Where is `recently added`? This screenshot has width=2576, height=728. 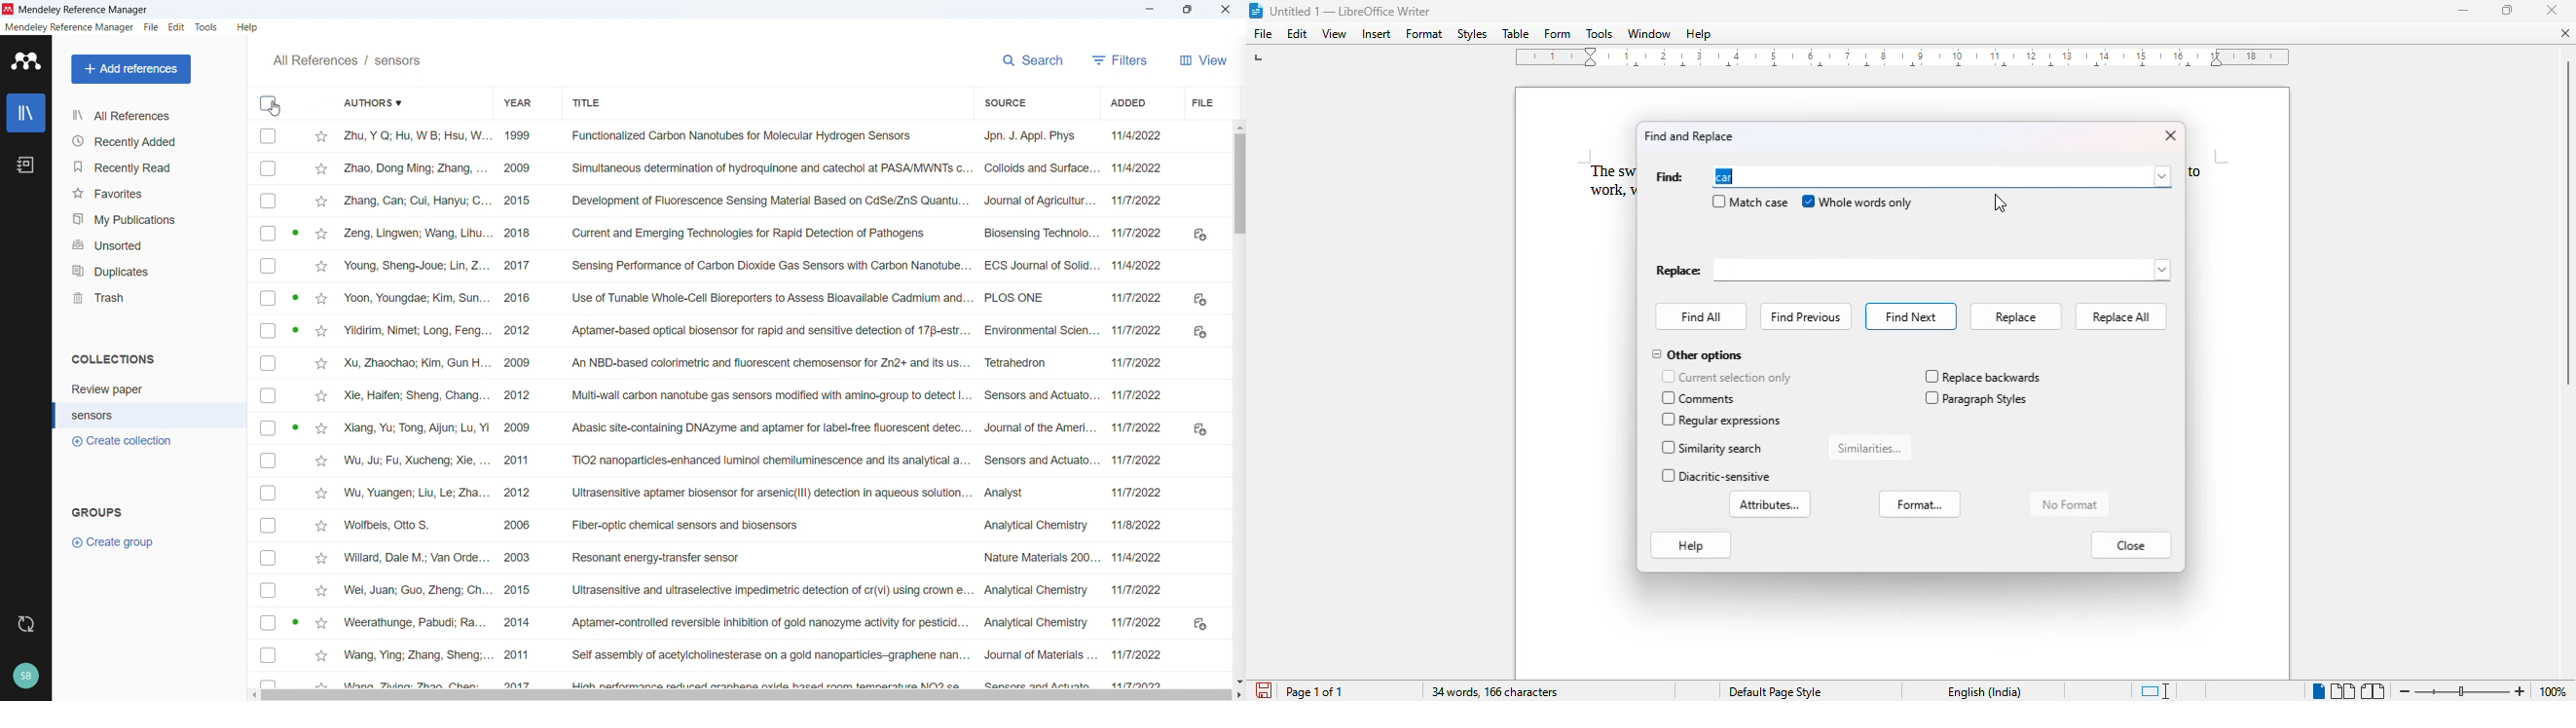
recently added is located at coordinates (150, 140).